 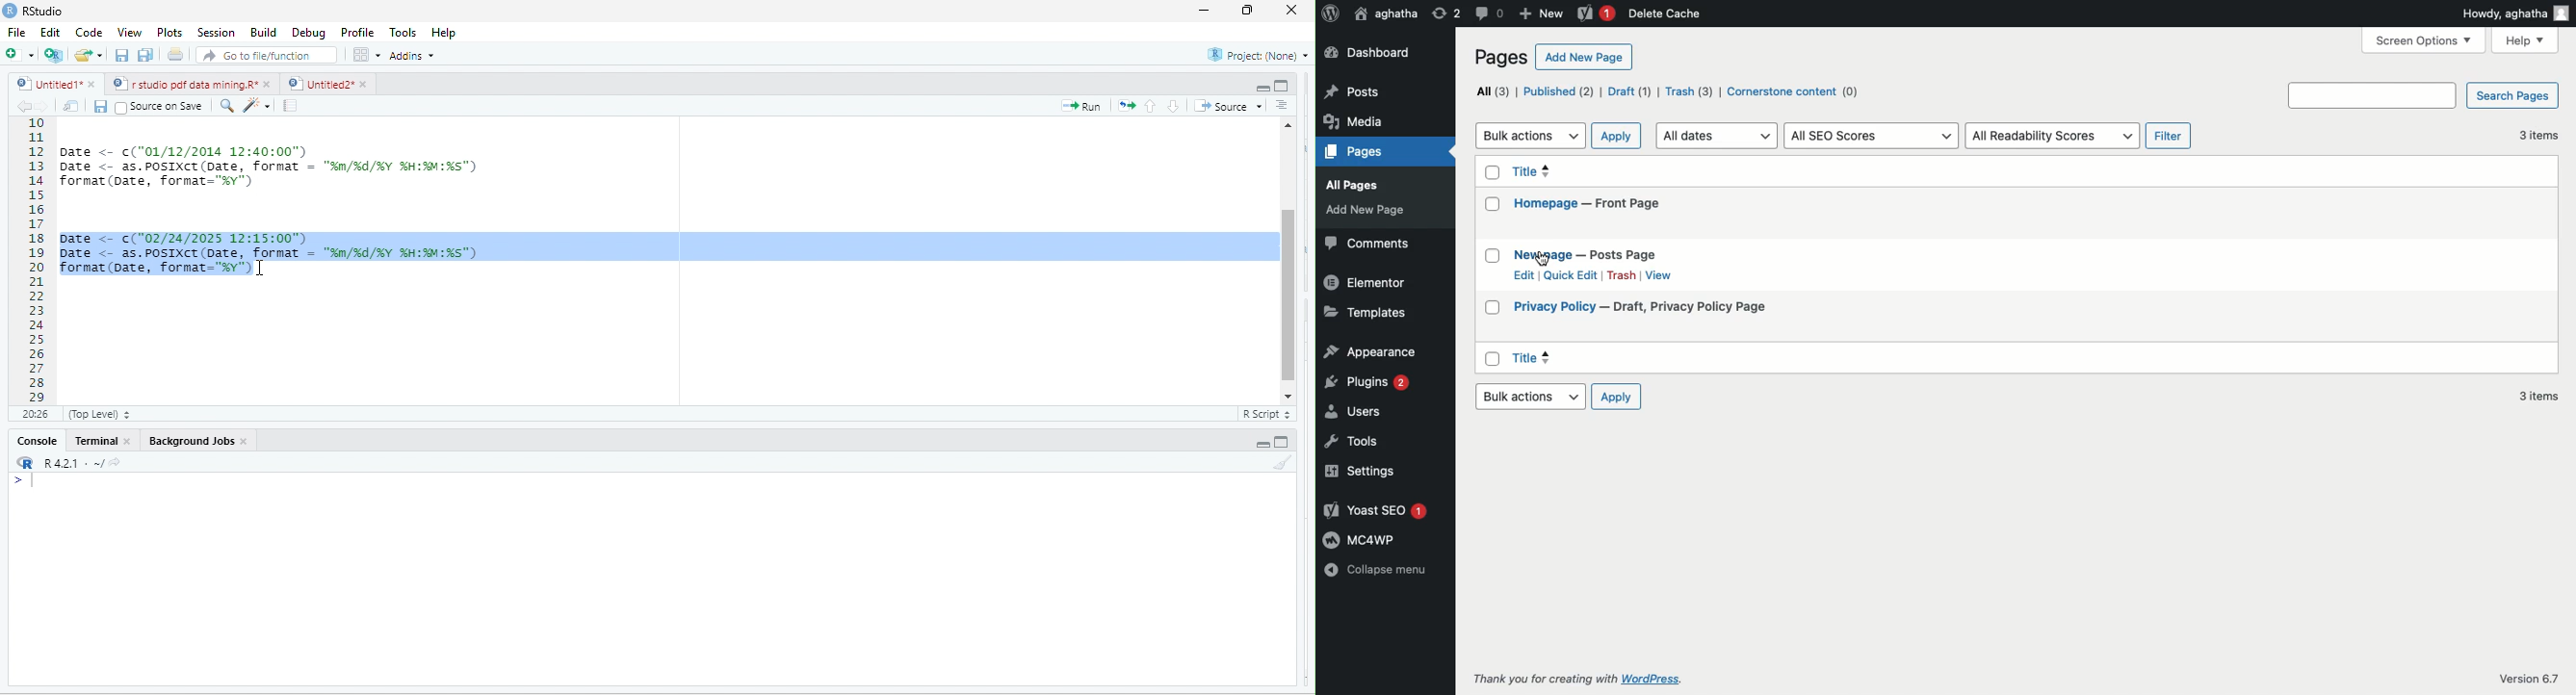 I want to click on  Untitled1, so click(x=44, y=84).